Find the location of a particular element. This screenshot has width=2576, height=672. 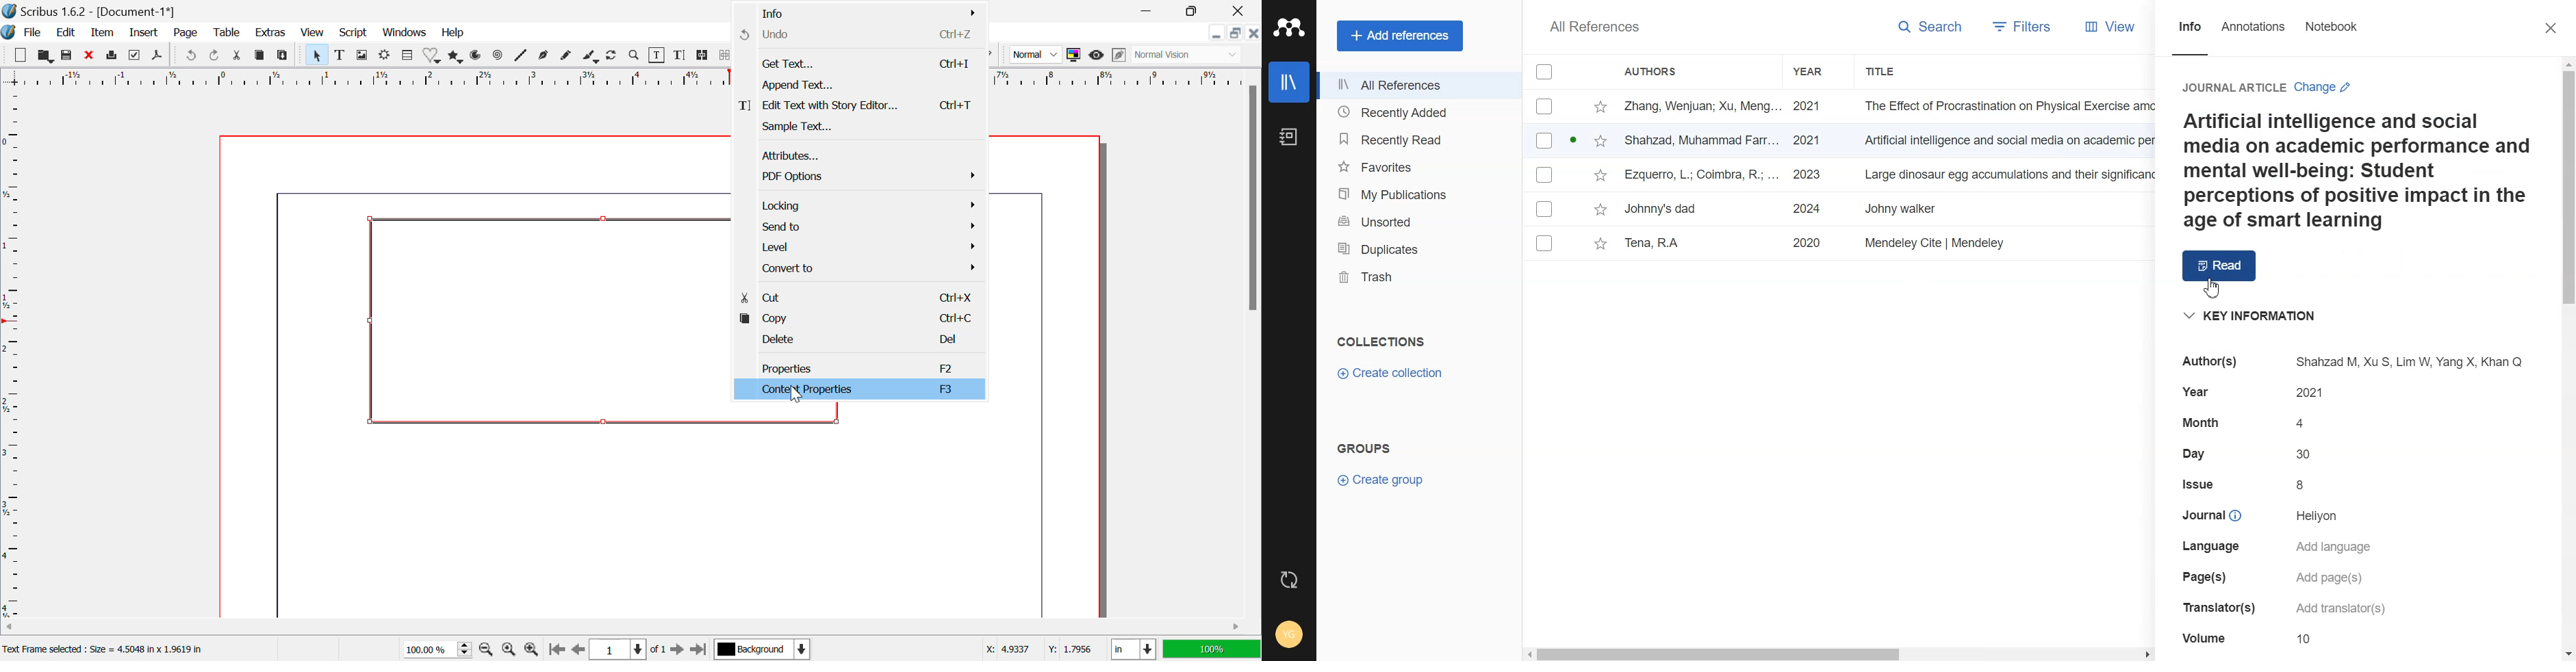

Convert to is located at coordinates (861, 269).